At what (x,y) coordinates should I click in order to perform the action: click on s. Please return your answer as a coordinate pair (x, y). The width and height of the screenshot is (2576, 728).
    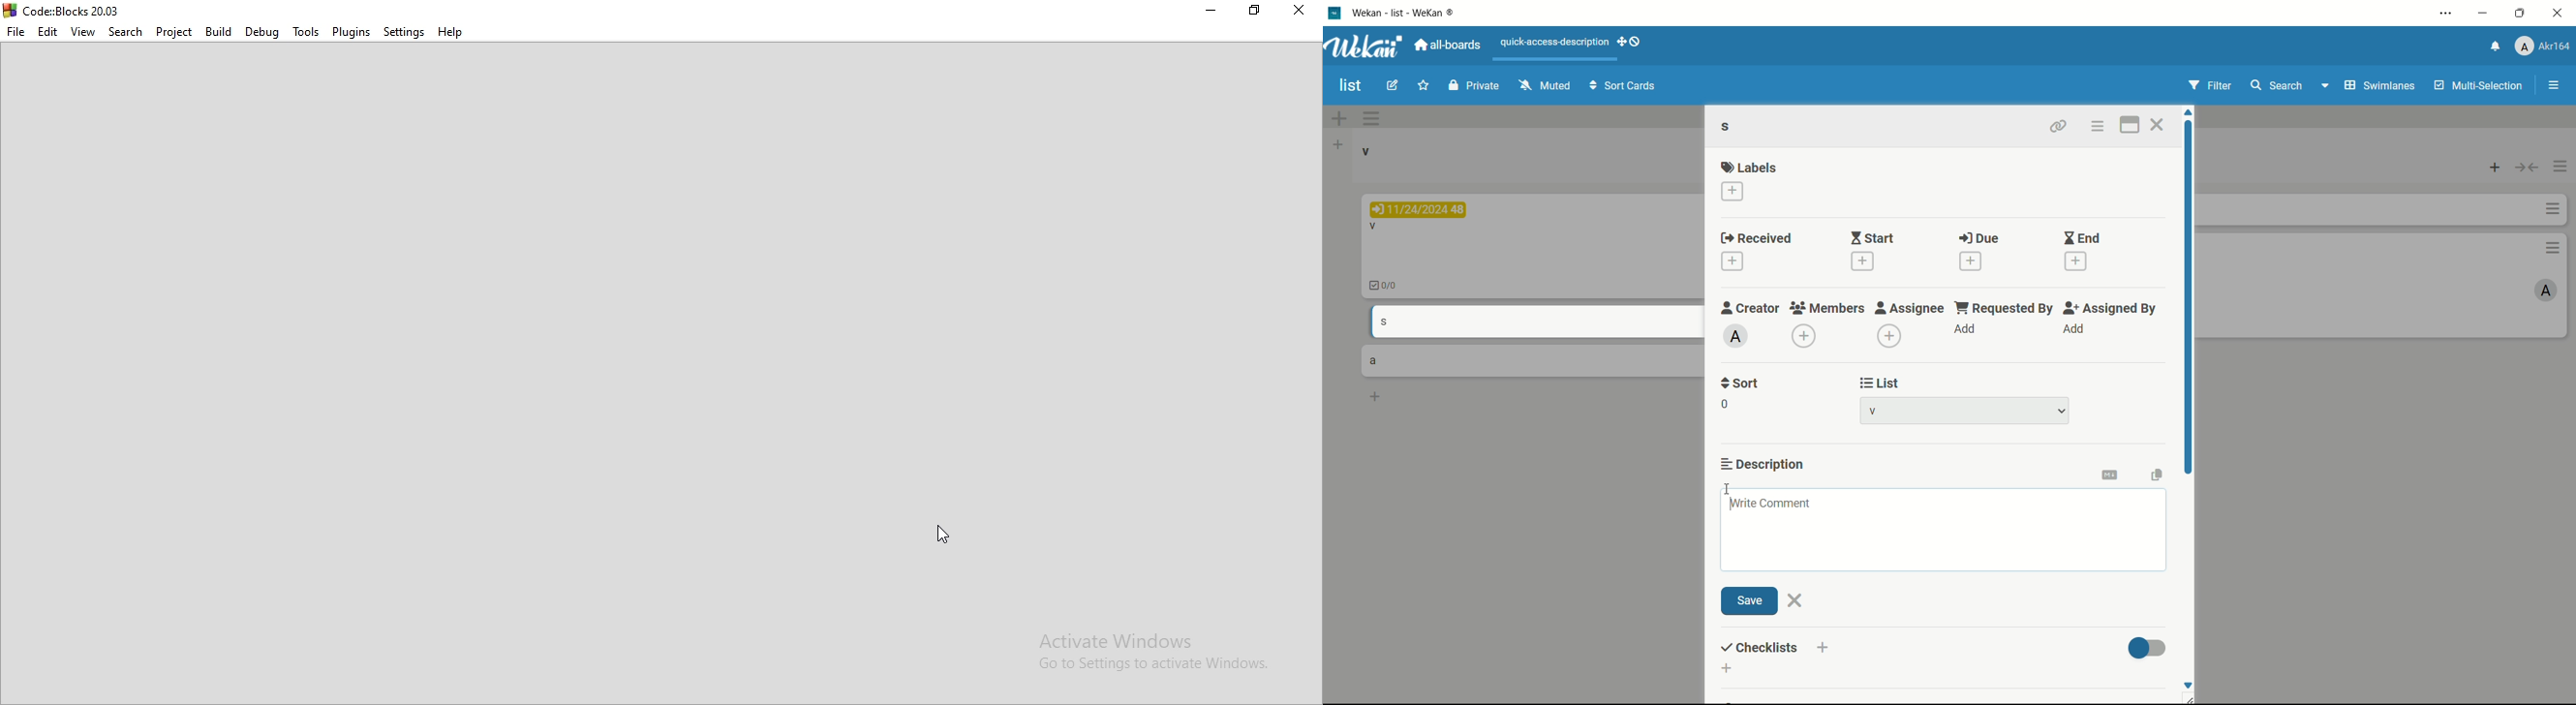
    Looking at the image, I should click on (1729, 126).